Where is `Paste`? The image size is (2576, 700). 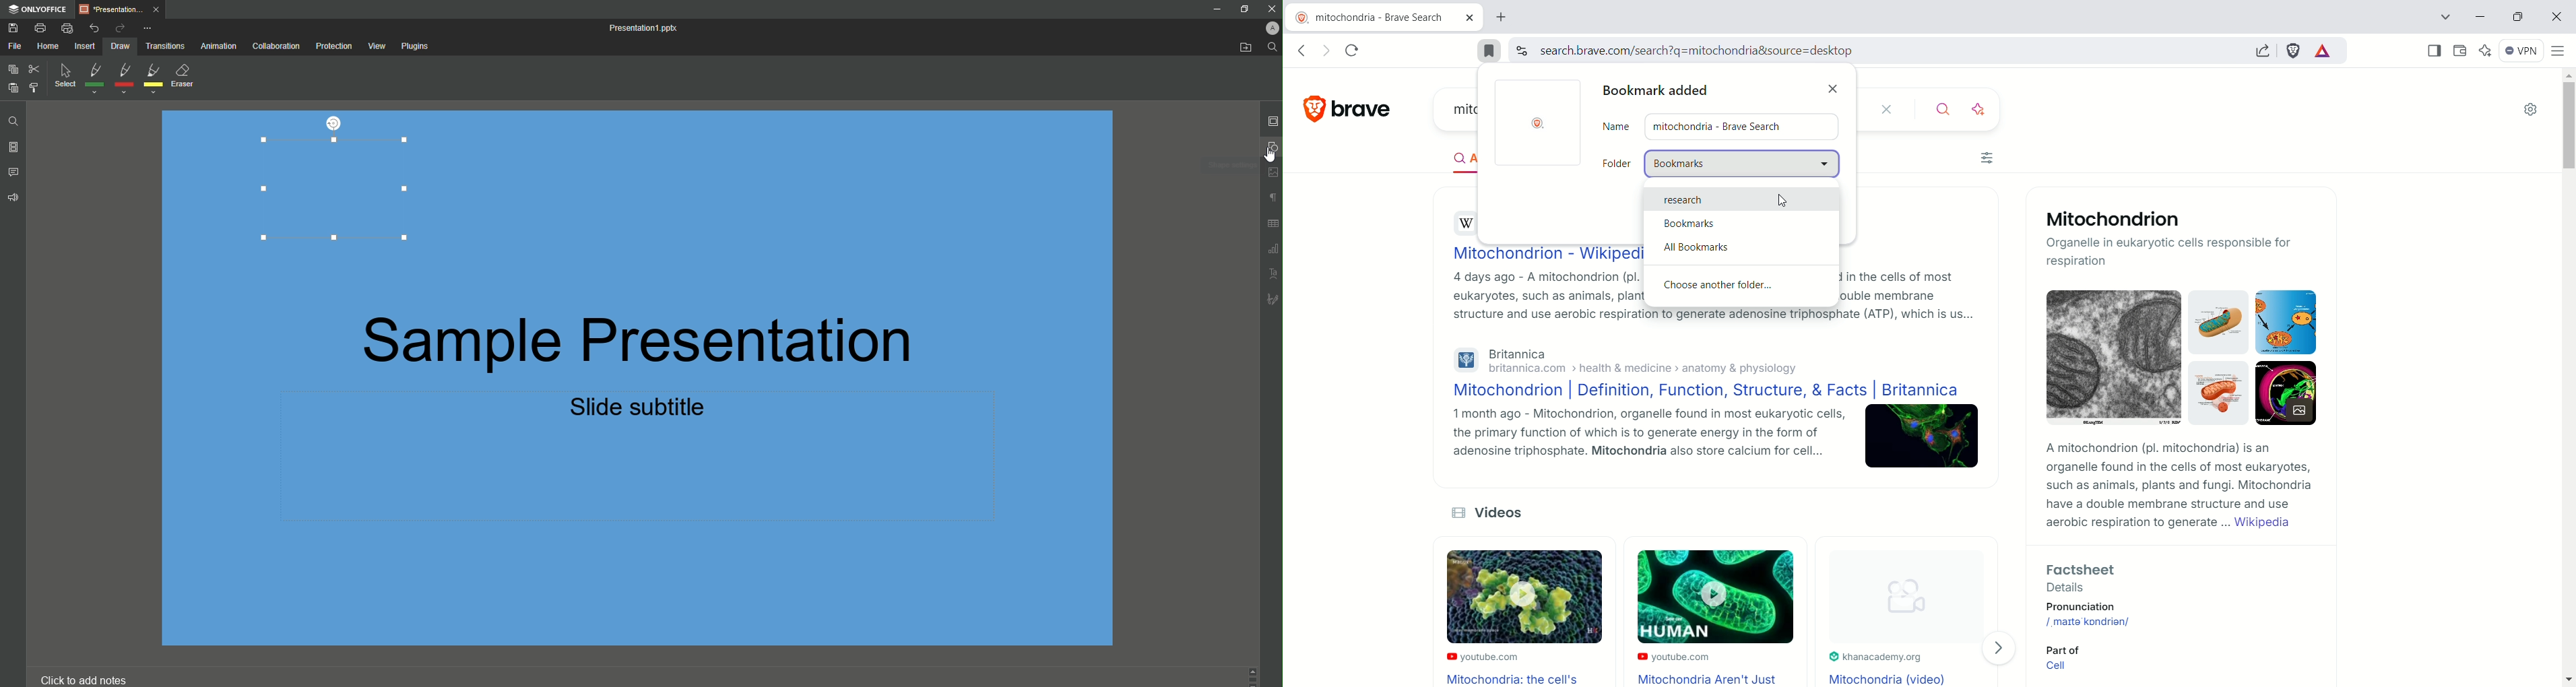
Paste is located at coordinates (13, 88).